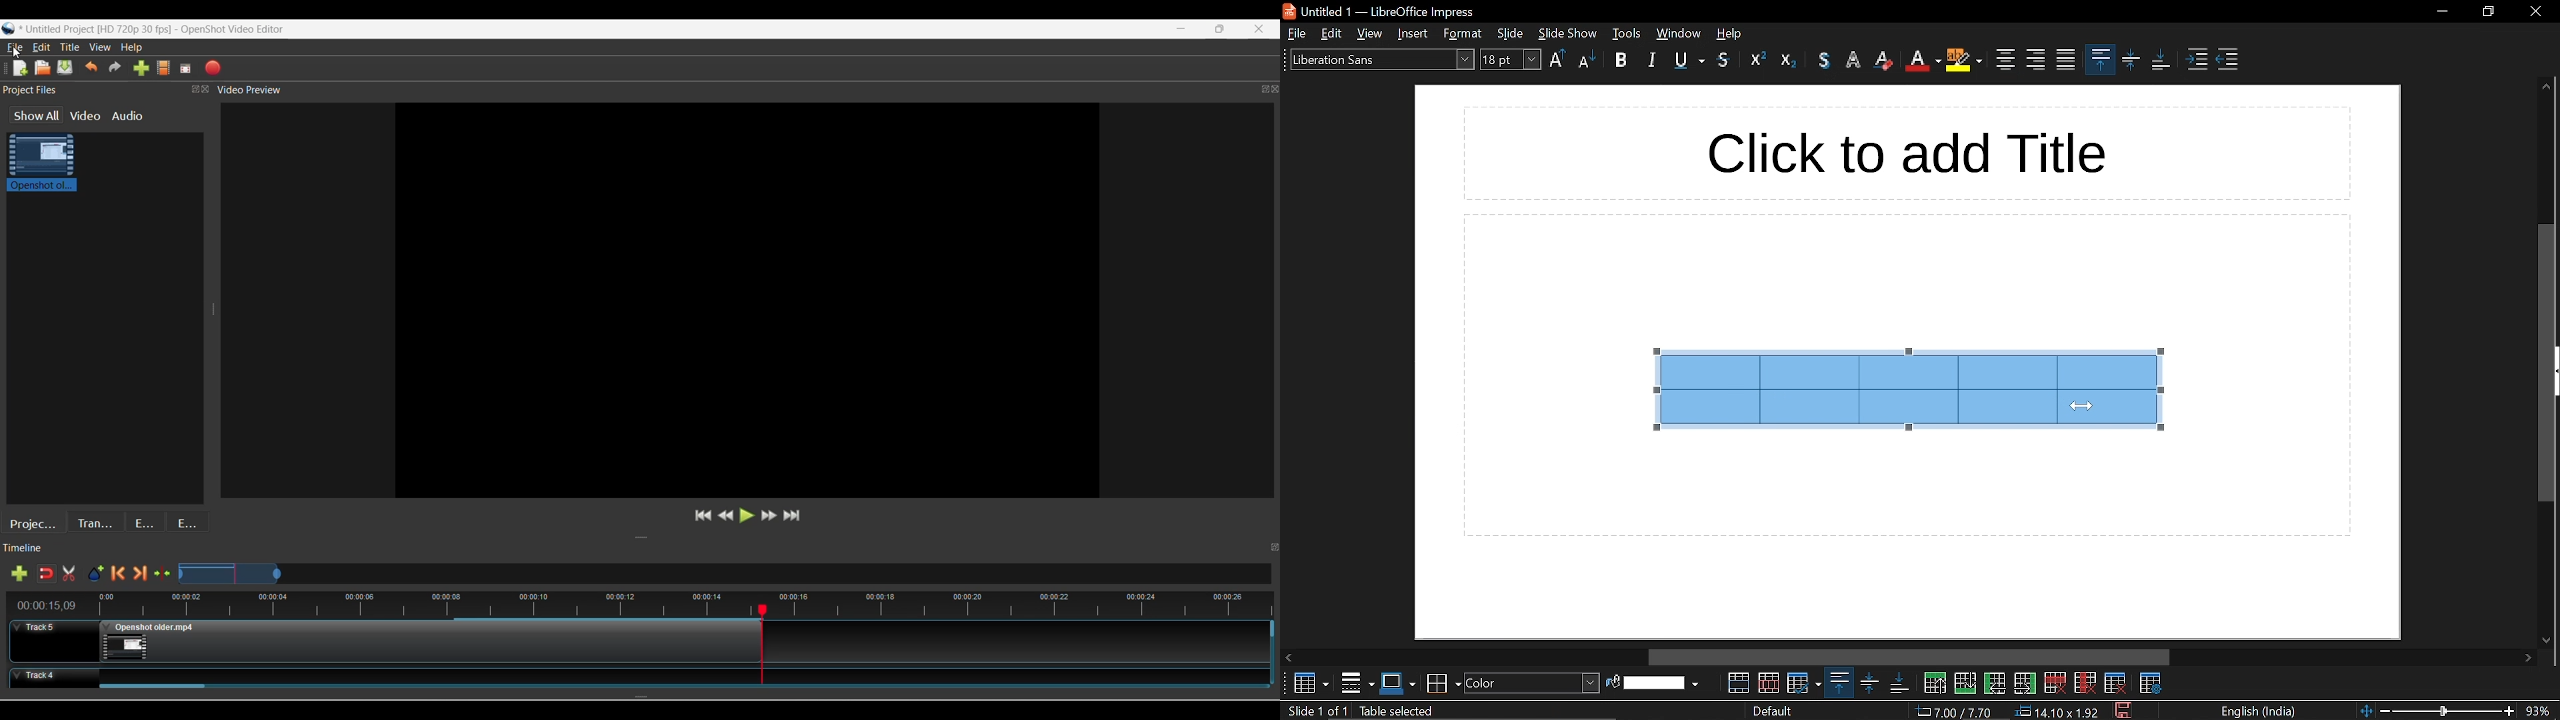 The height and width of the screenshot is (728, 2576). What do you see at coordinates (1740, 683) in the screenshot?
I see `merge cells` at bounding box center [1740, 683].